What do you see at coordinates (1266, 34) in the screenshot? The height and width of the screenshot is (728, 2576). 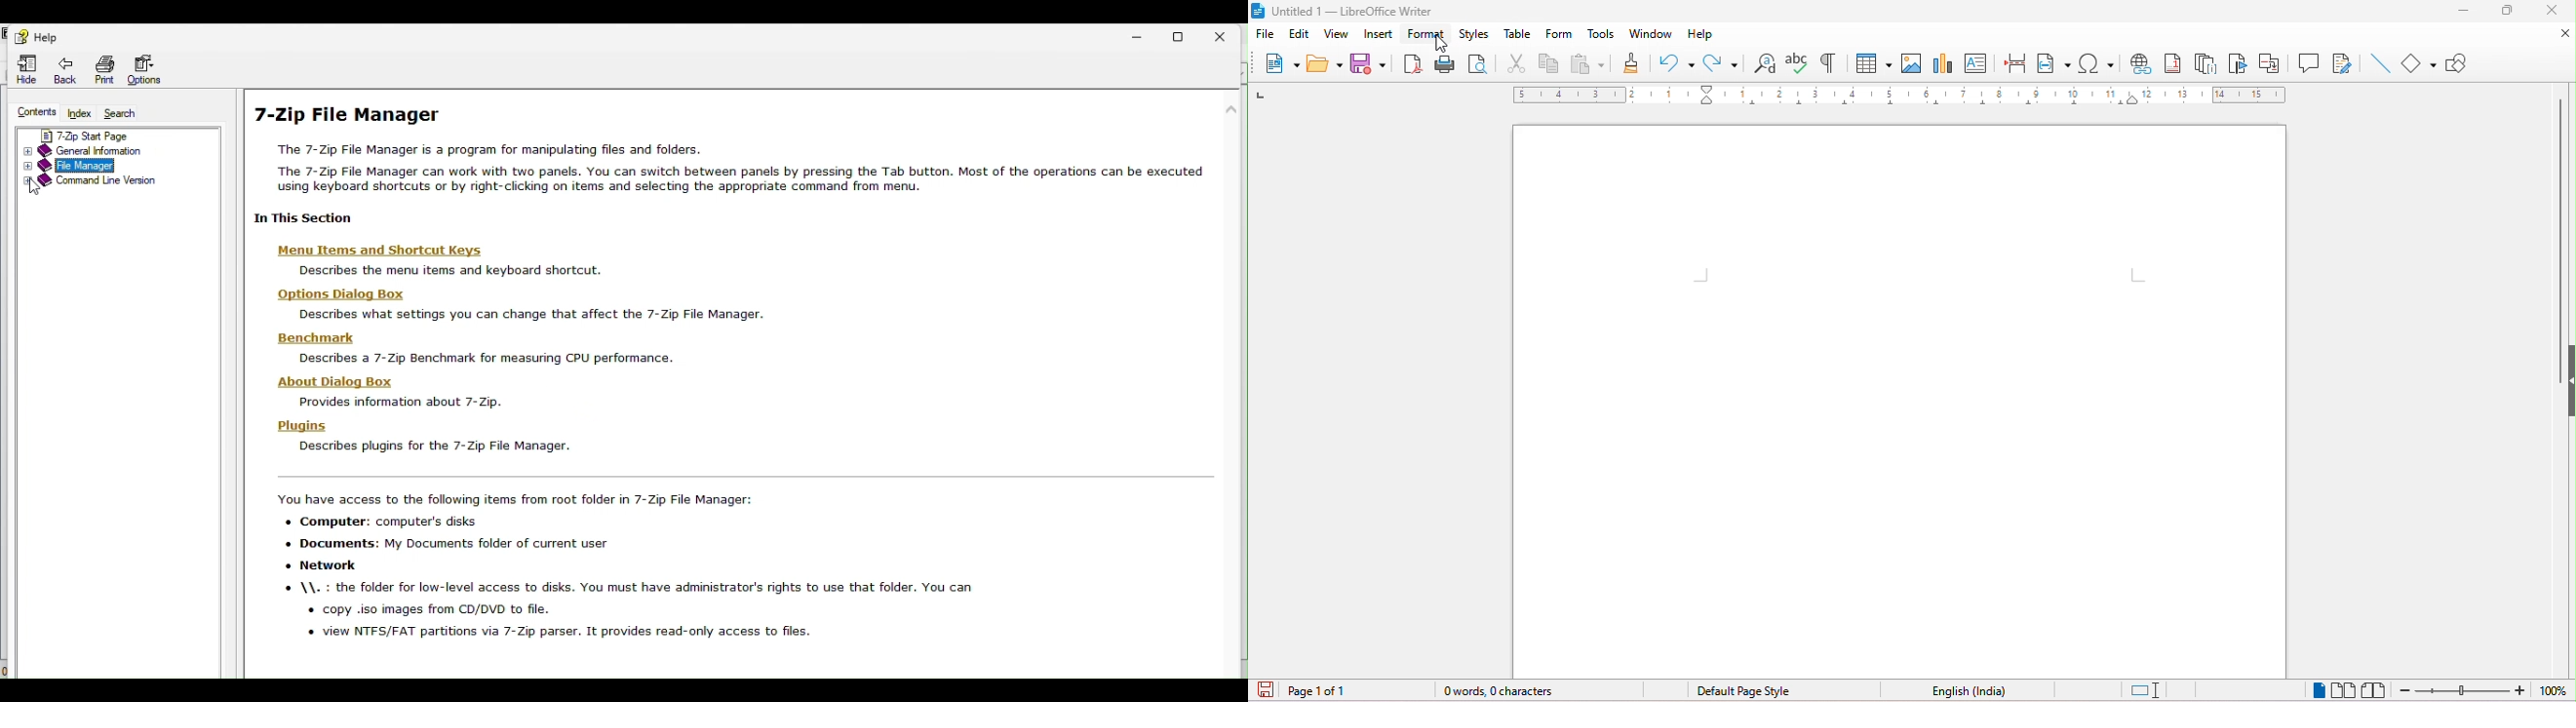 I see `file` at bounding box center [1266, 34].